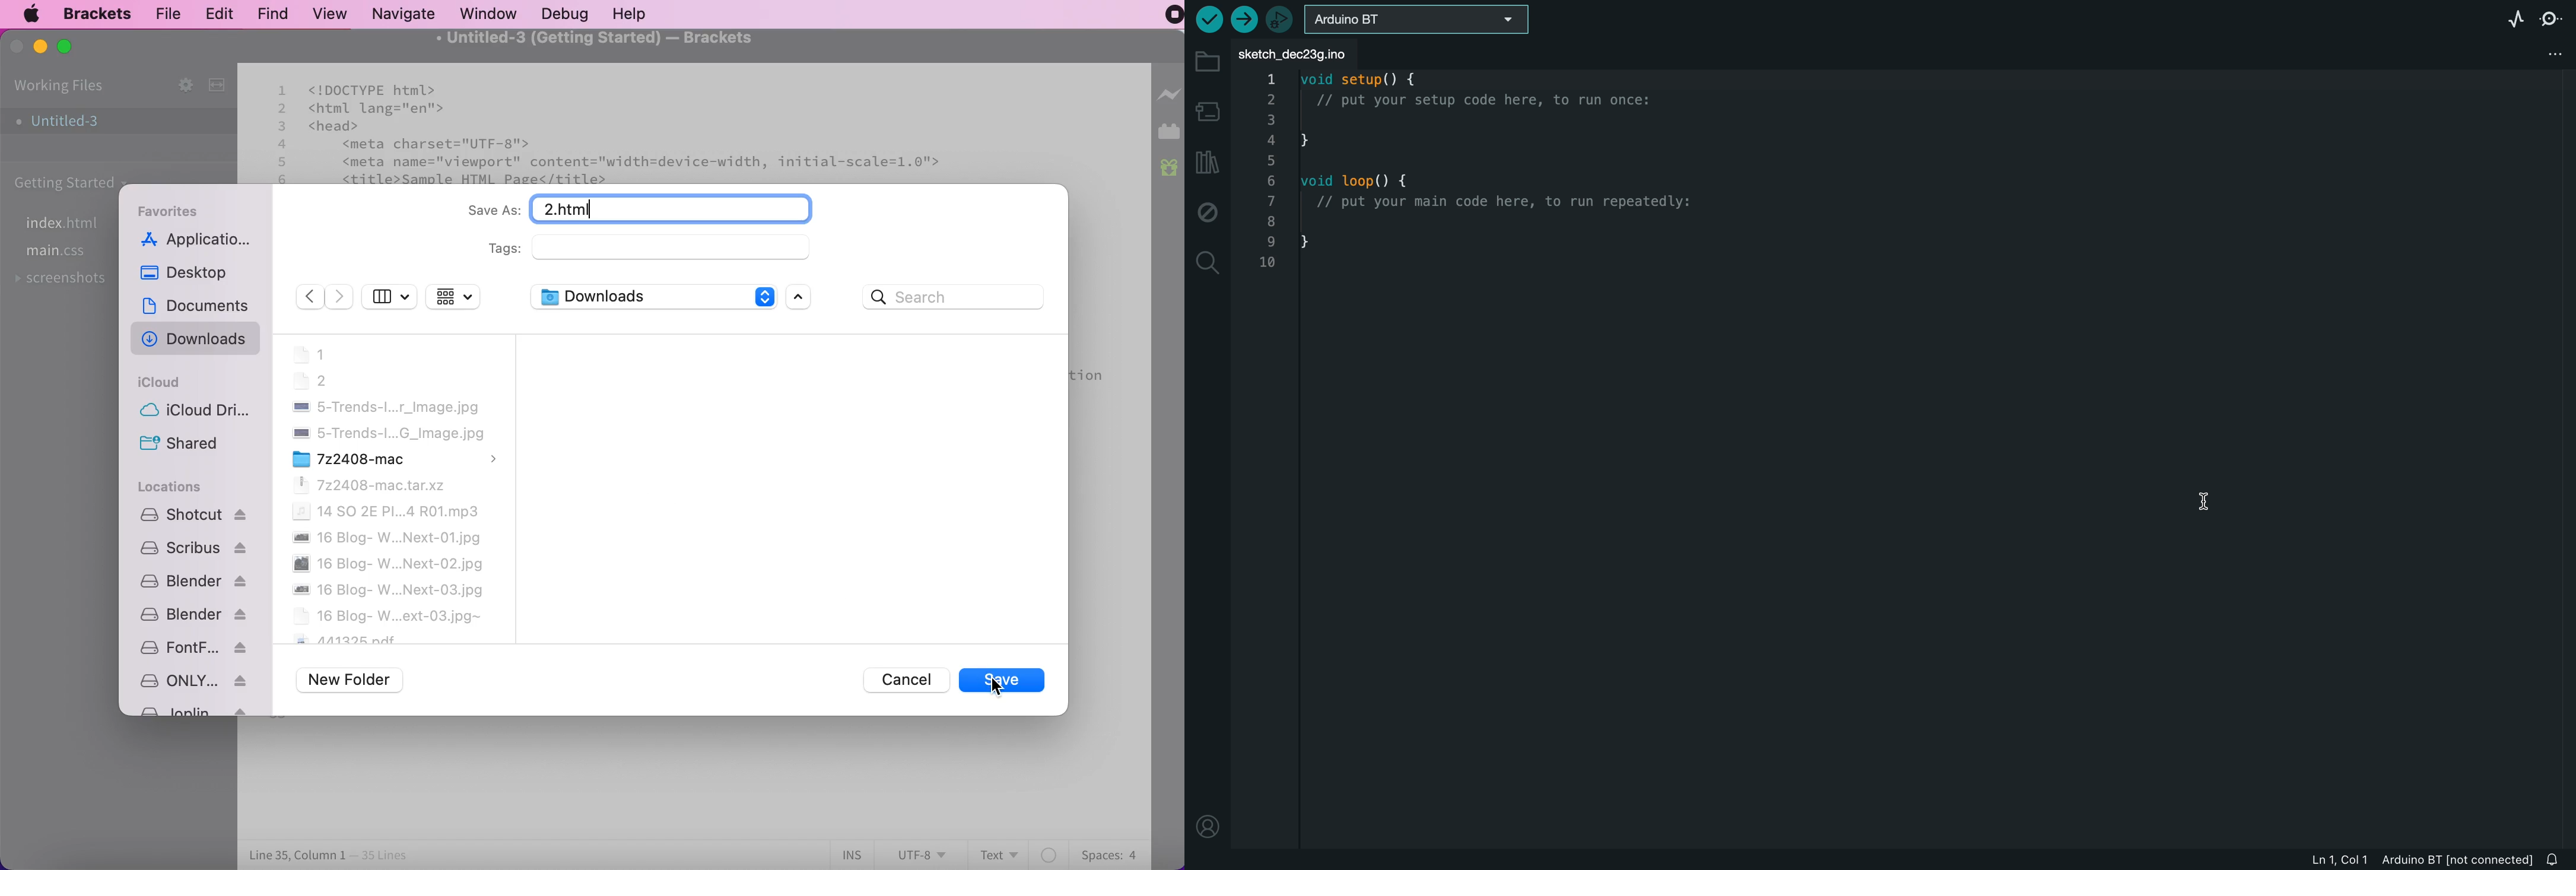  I want to click on icloud, so click(162, 382).